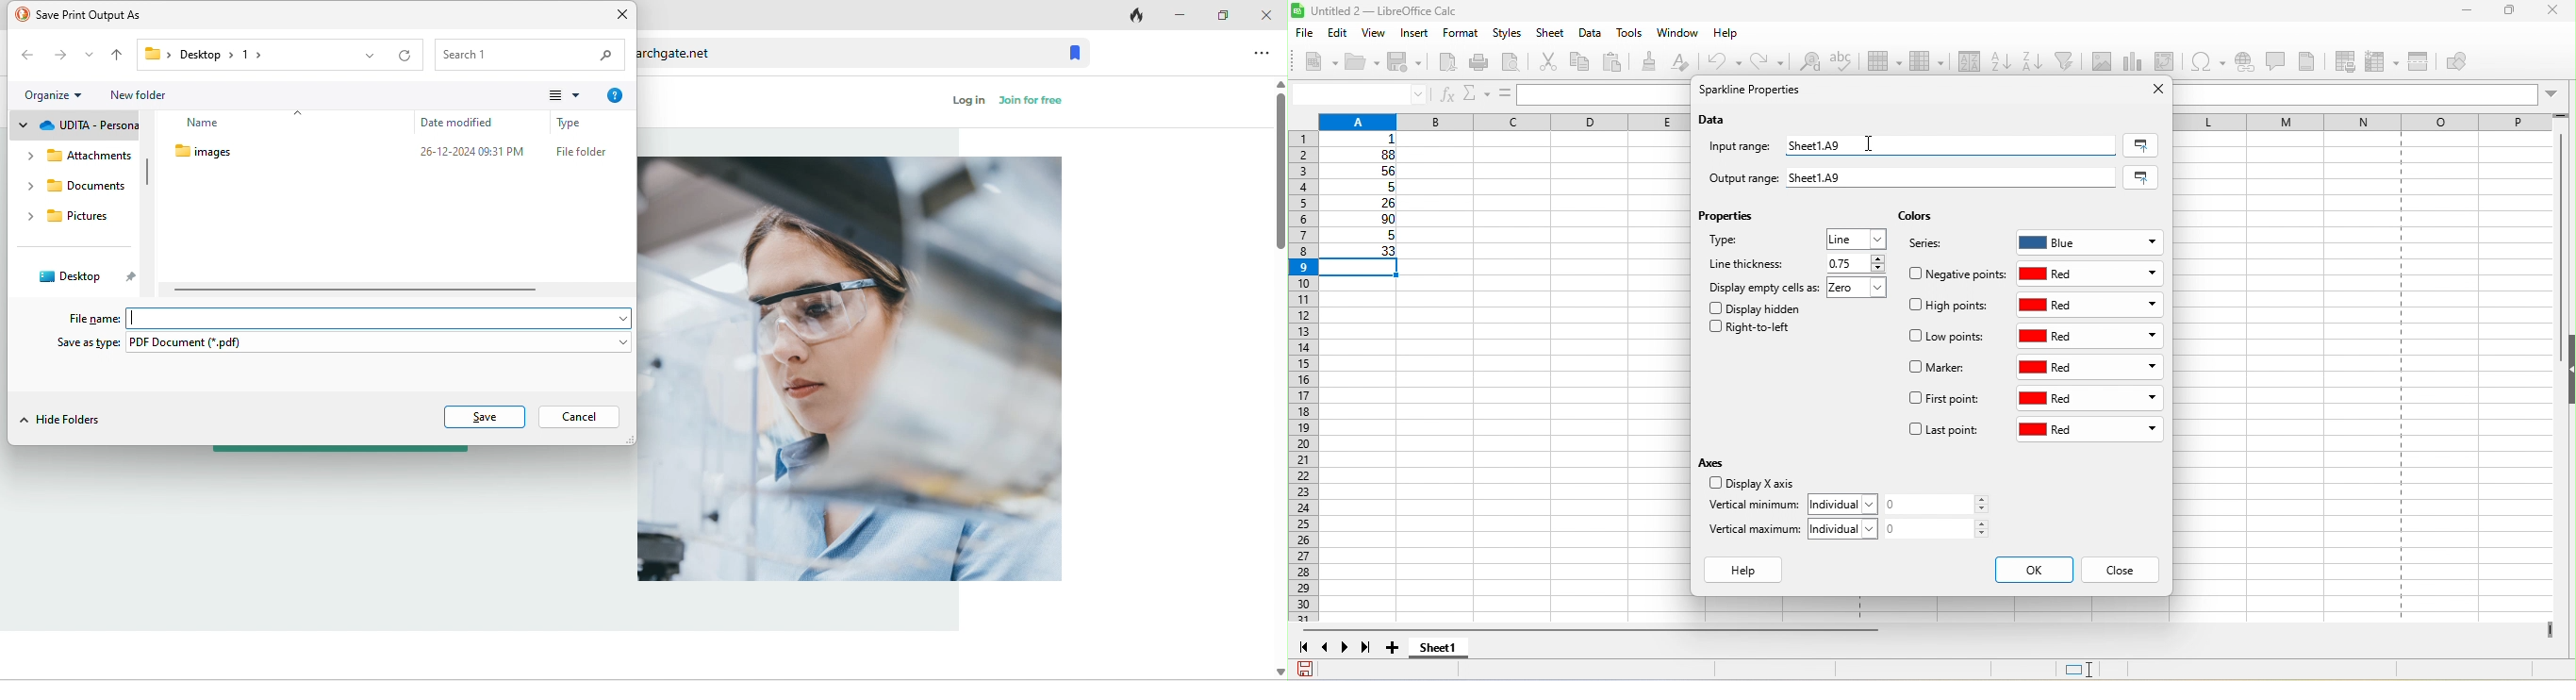 The width and height of the screenshot is (2576, 700). What do you see at coordinates (619, 16) in the screenshot?
I see `close` at bounding box center [619, 16].